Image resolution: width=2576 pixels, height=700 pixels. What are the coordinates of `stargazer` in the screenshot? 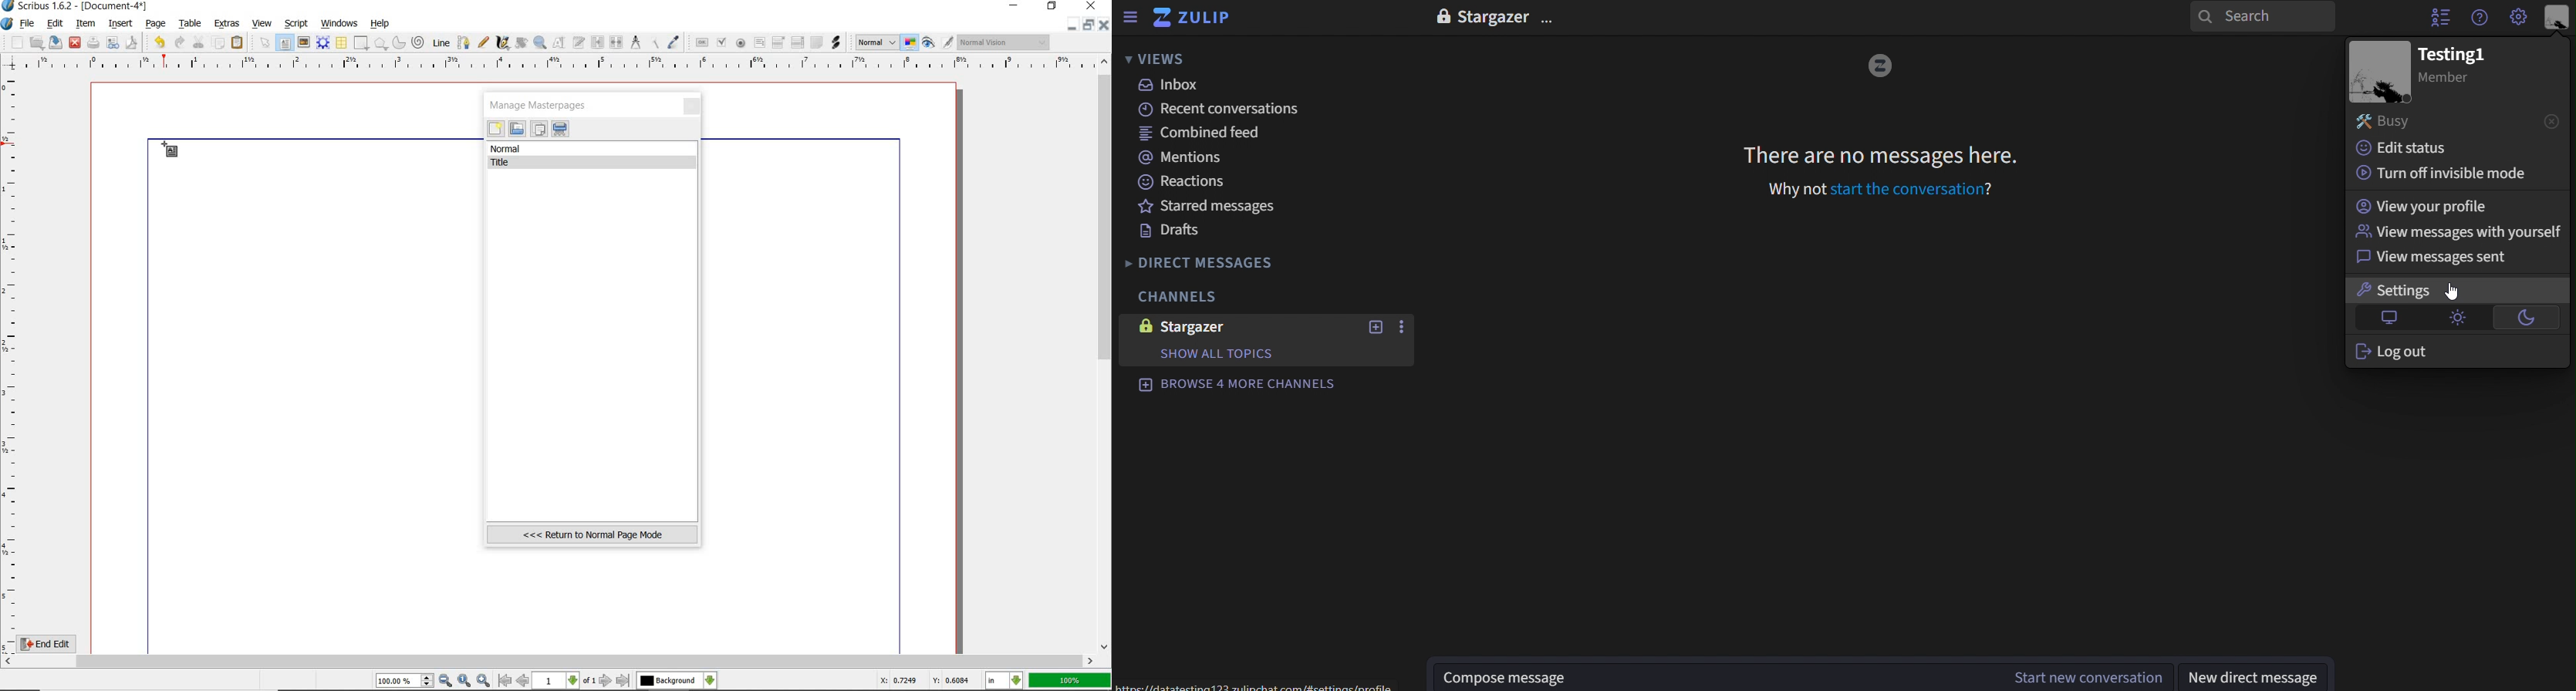 It's located at (1201, 325).